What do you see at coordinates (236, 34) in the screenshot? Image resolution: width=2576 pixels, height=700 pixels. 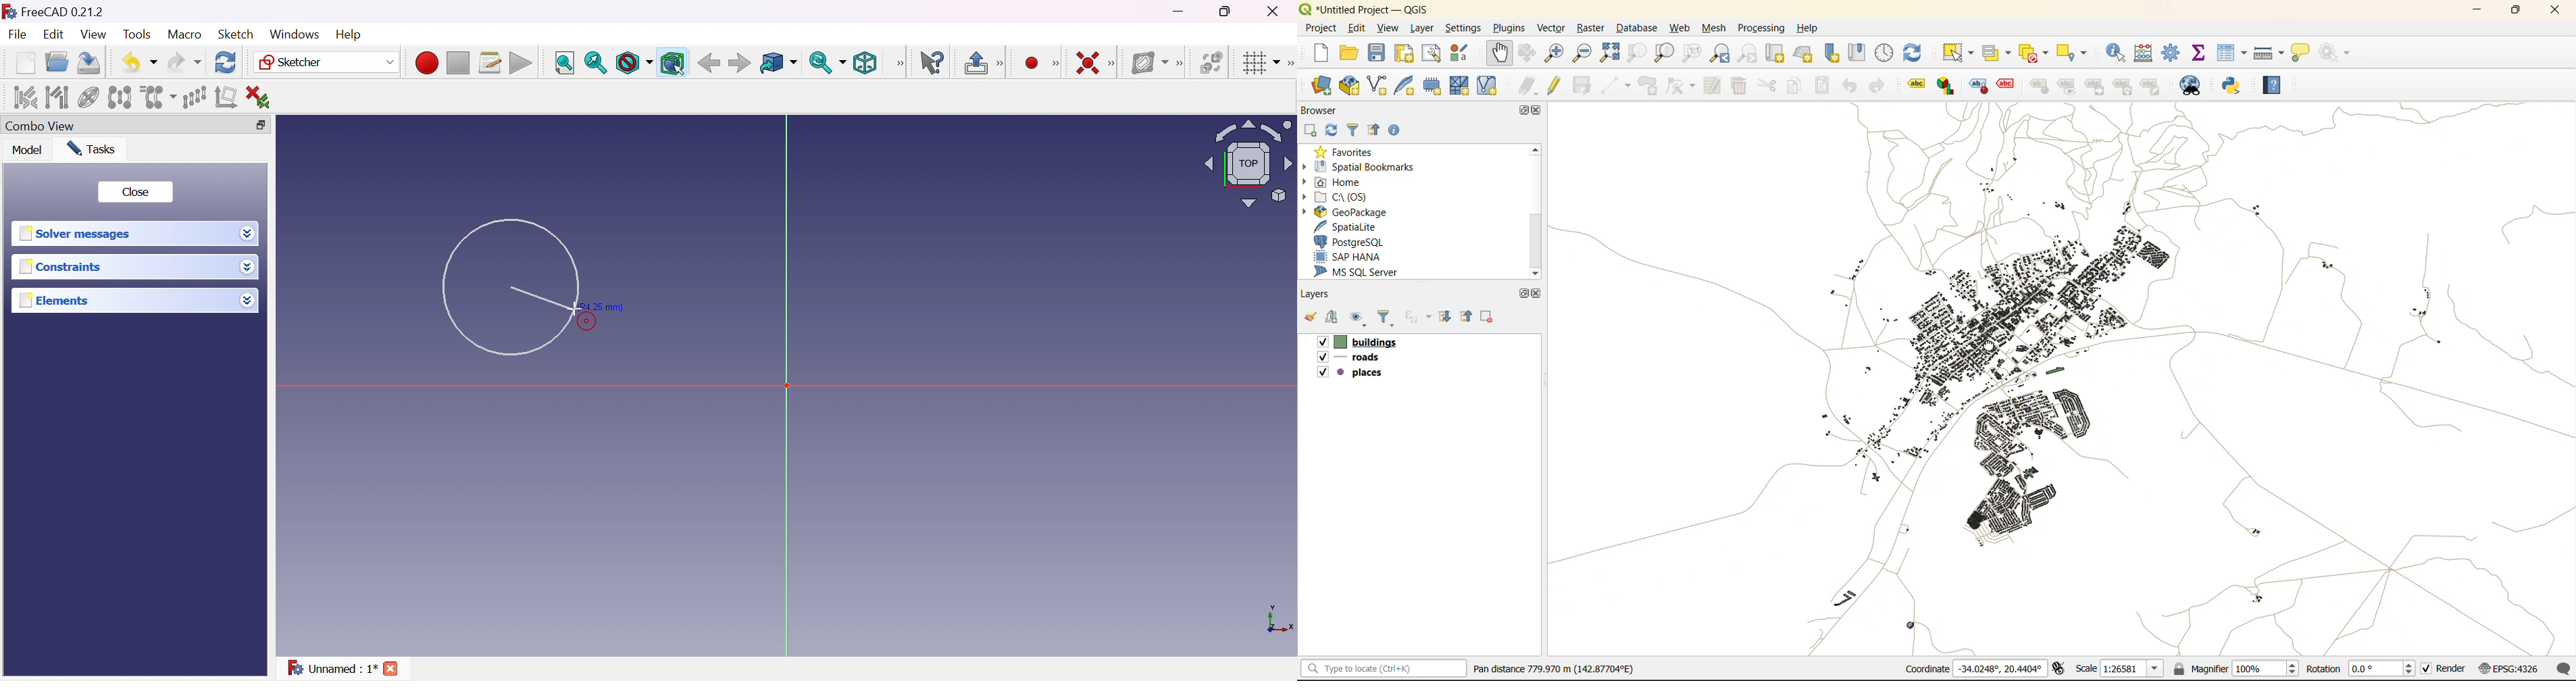 I see `Sketch` at bounding box center [236, 34].